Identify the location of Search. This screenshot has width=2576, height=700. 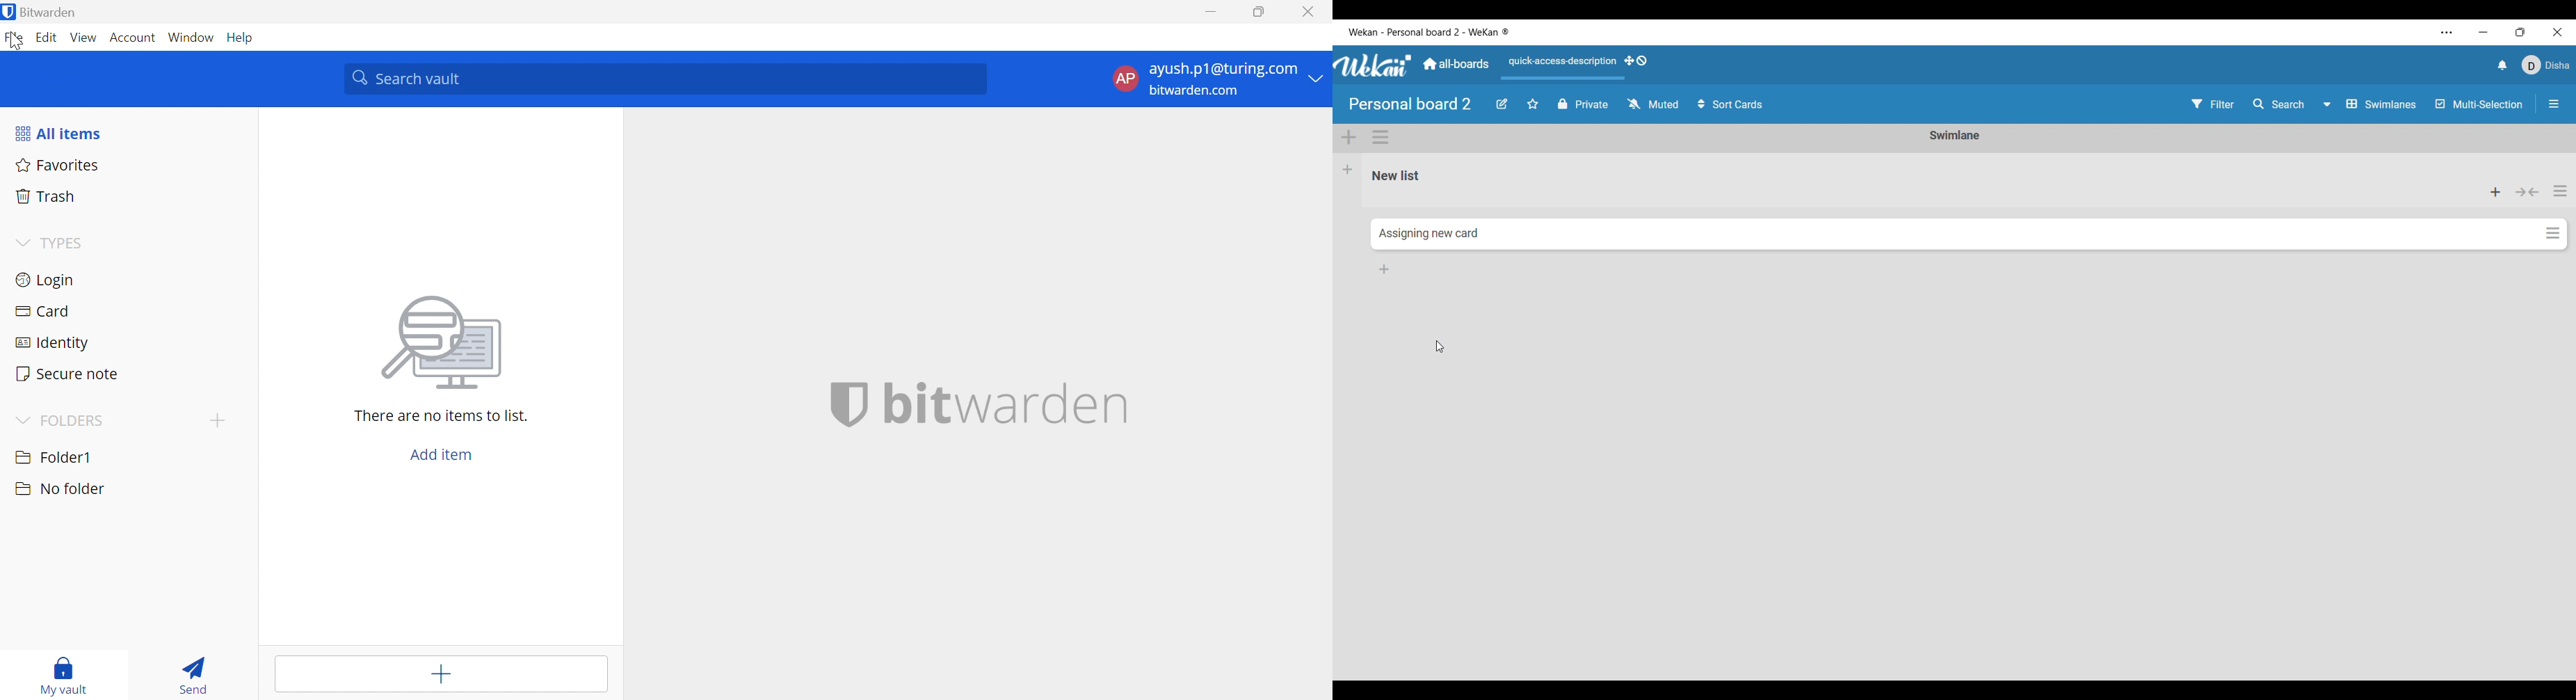
(2280, 104).